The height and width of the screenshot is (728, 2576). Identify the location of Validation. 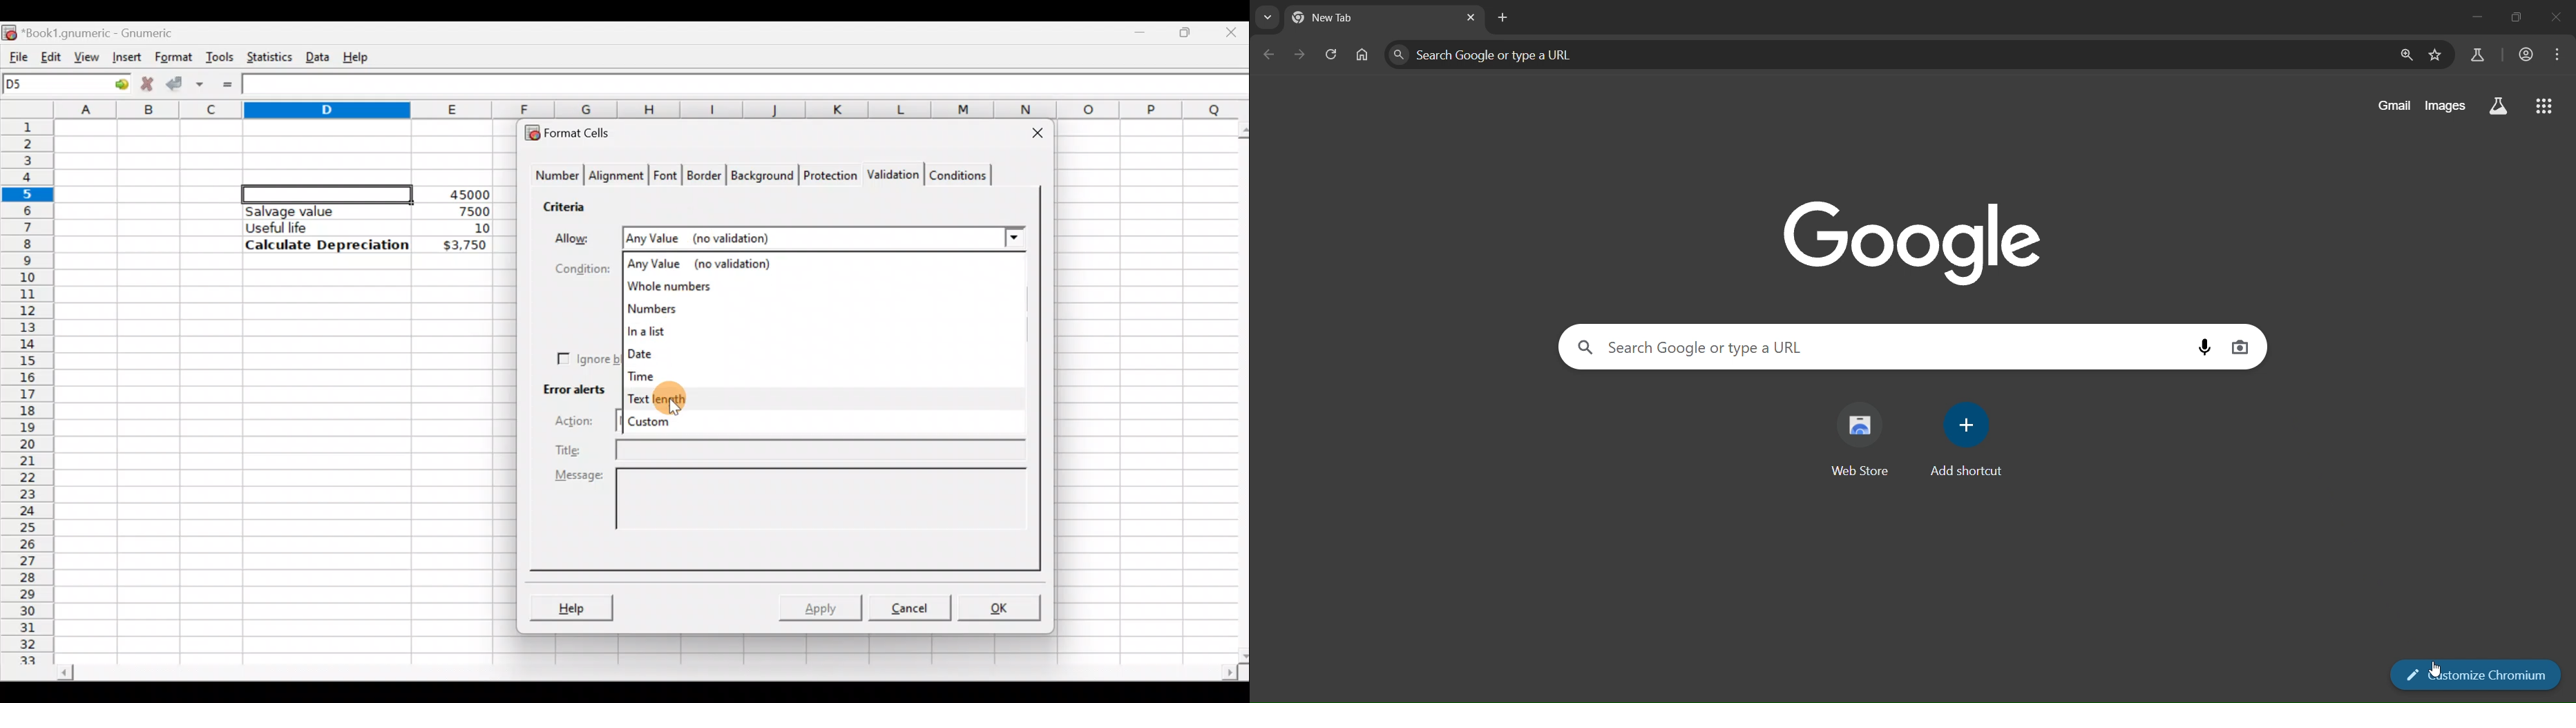
(891, 176).